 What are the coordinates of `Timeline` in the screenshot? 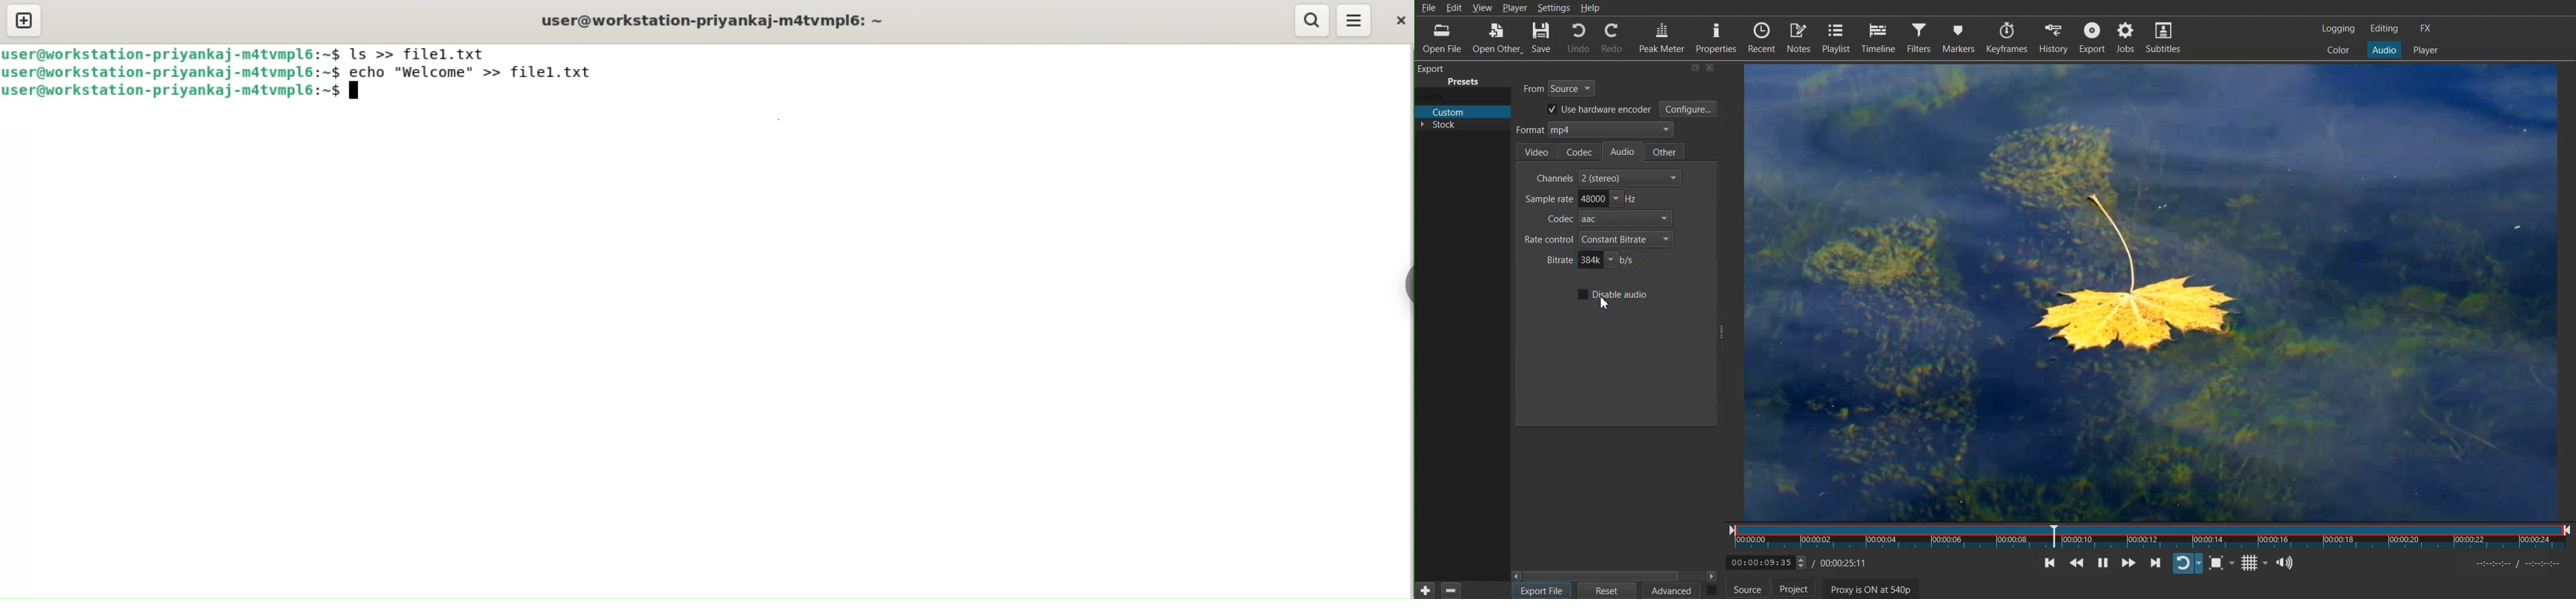 It's located at (1878, 37).